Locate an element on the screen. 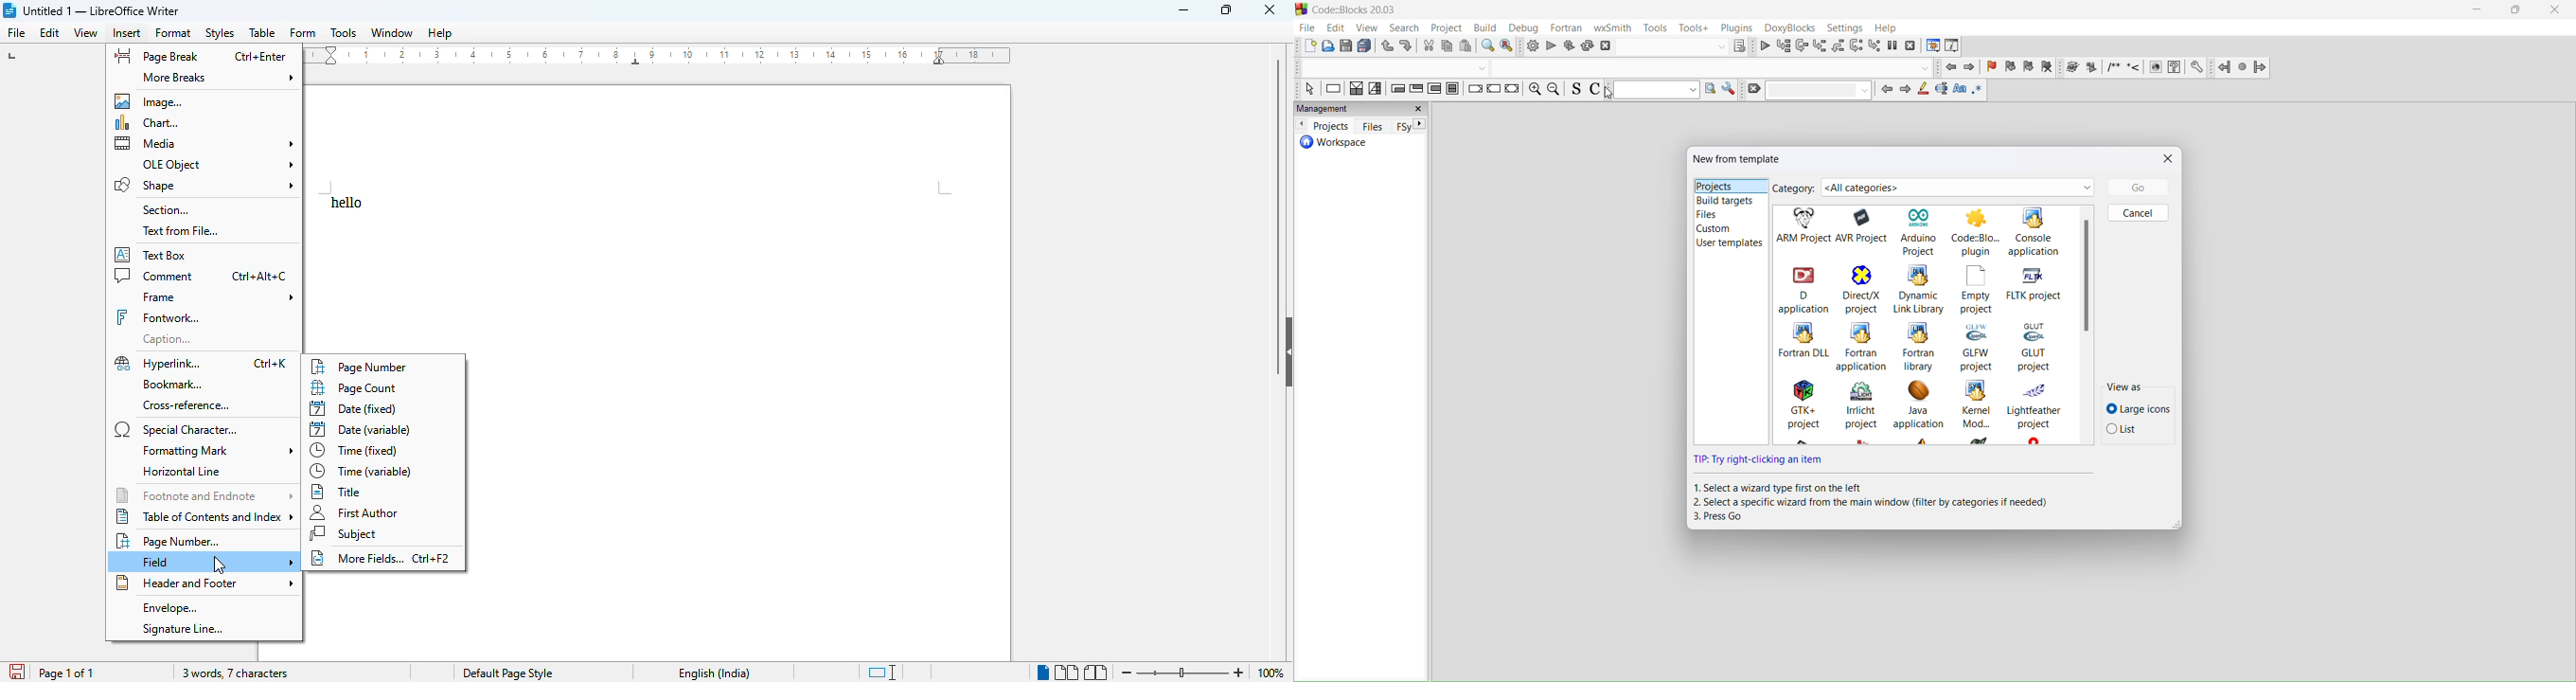  decision is located at coordinates (1356, 89).